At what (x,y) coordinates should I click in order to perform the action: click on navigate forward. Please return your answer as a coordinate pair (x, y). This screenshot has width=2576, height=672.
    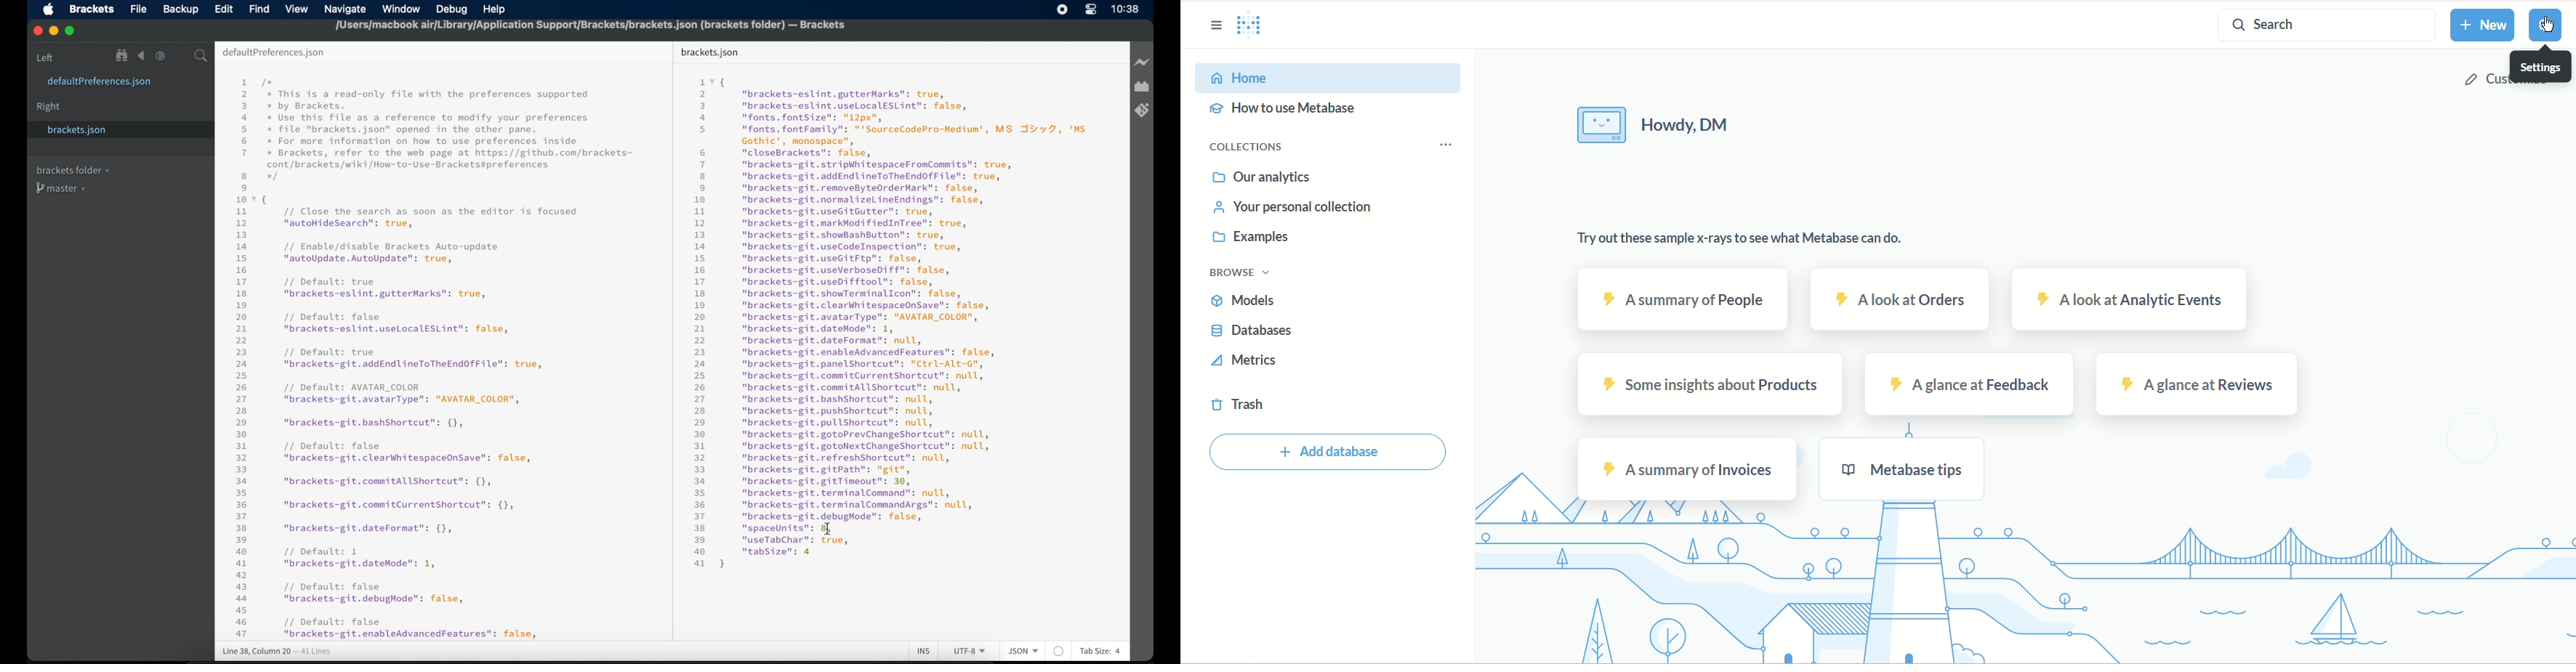
    Looking at the image, I should click on (161, 56).